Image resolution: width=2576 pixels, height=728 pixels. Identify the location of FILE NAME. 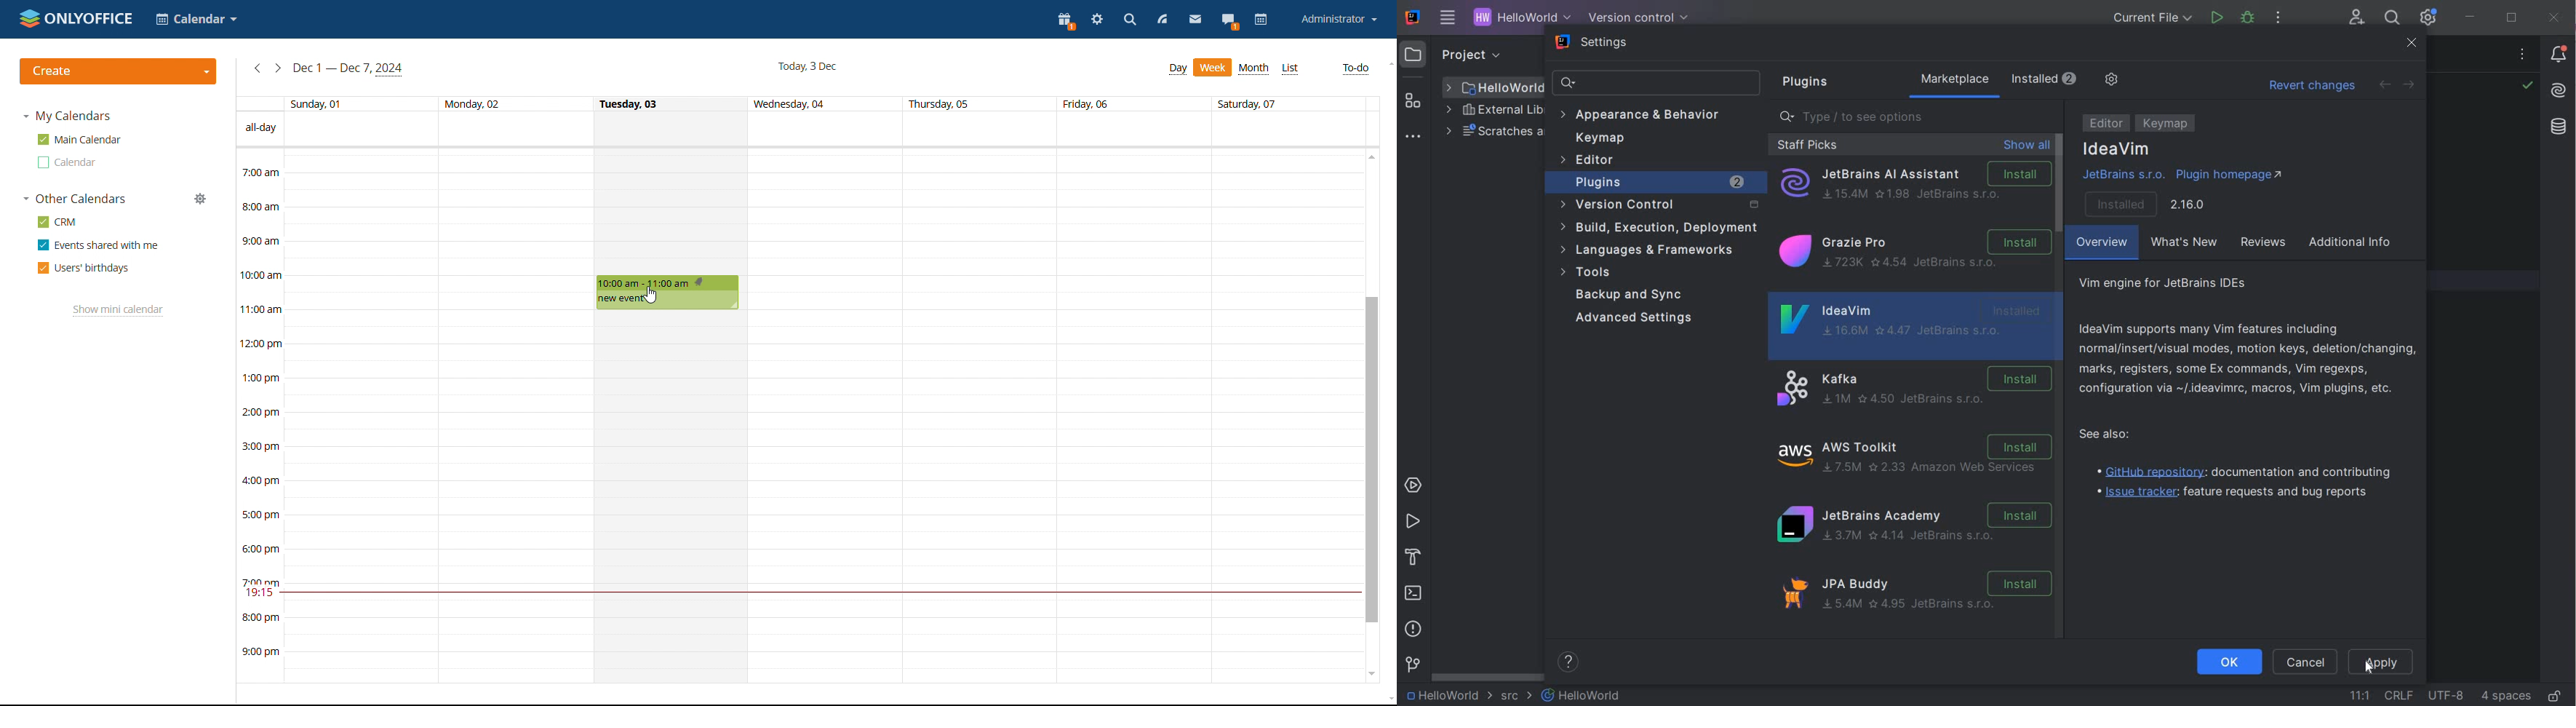
(1494, 88).